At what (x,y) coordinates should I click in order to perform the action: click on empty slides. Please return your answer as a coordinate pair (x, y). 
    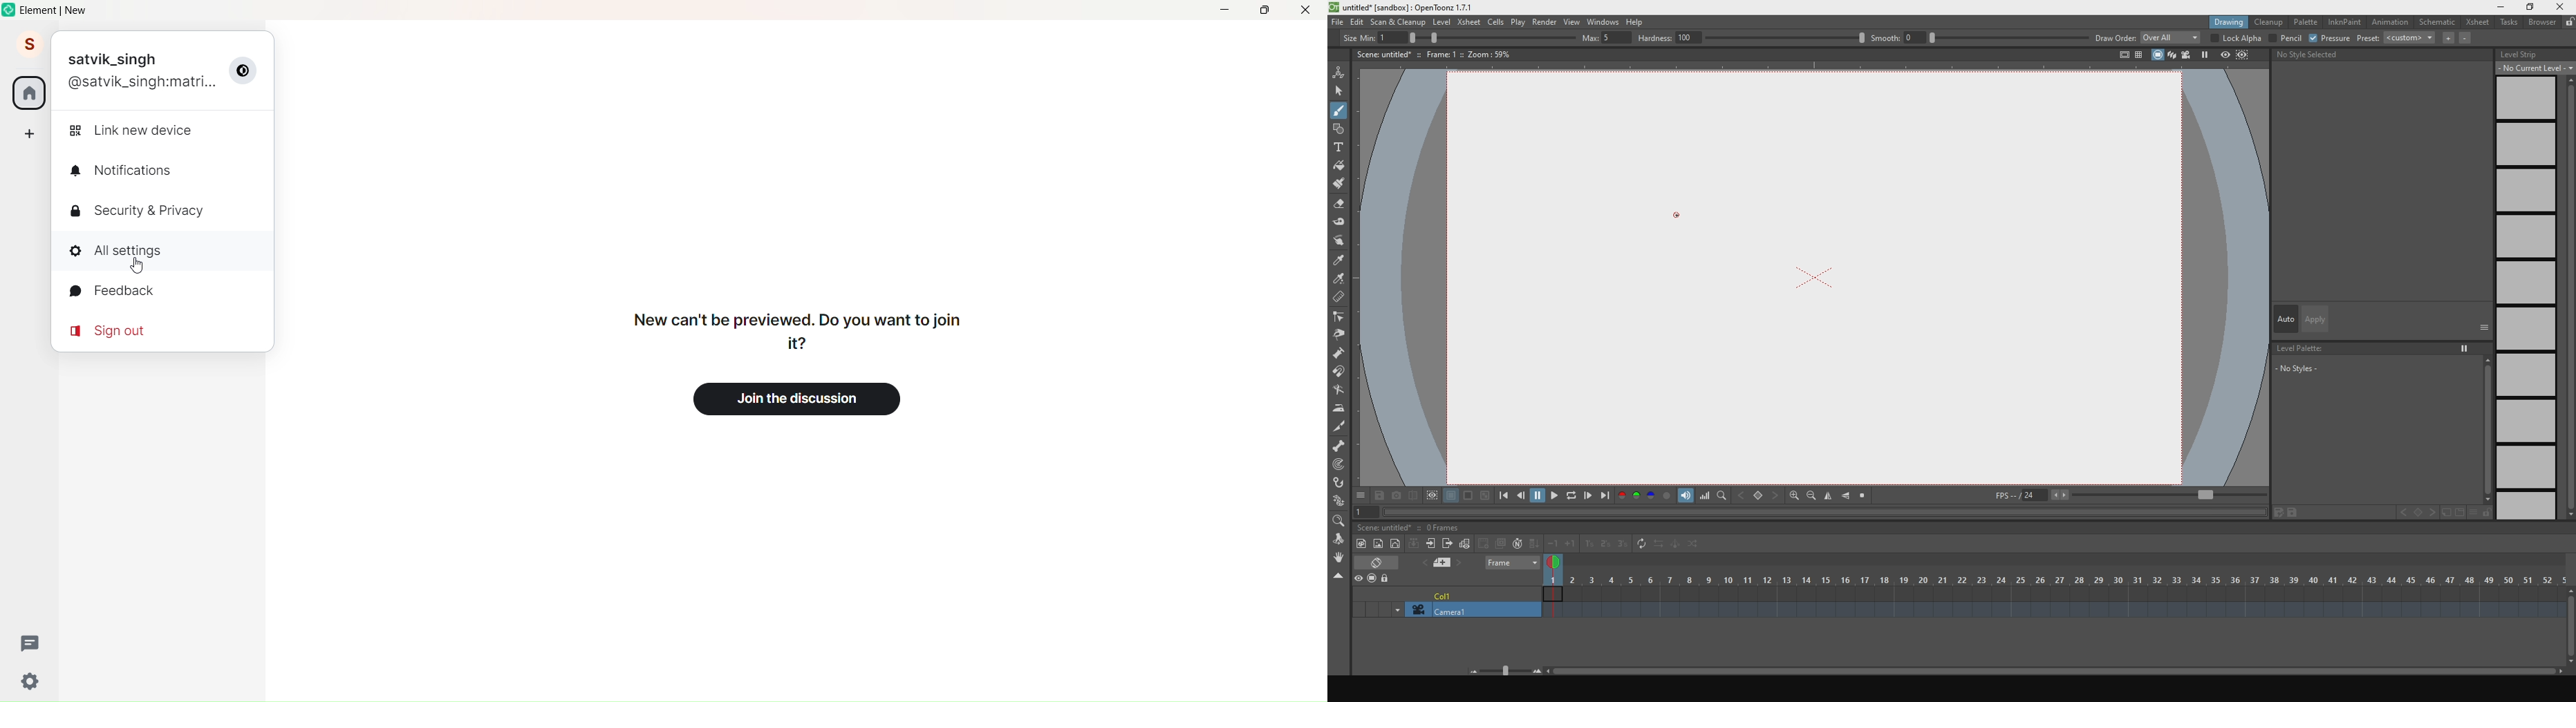
    Looking at the image, I should click on (2527, 300).